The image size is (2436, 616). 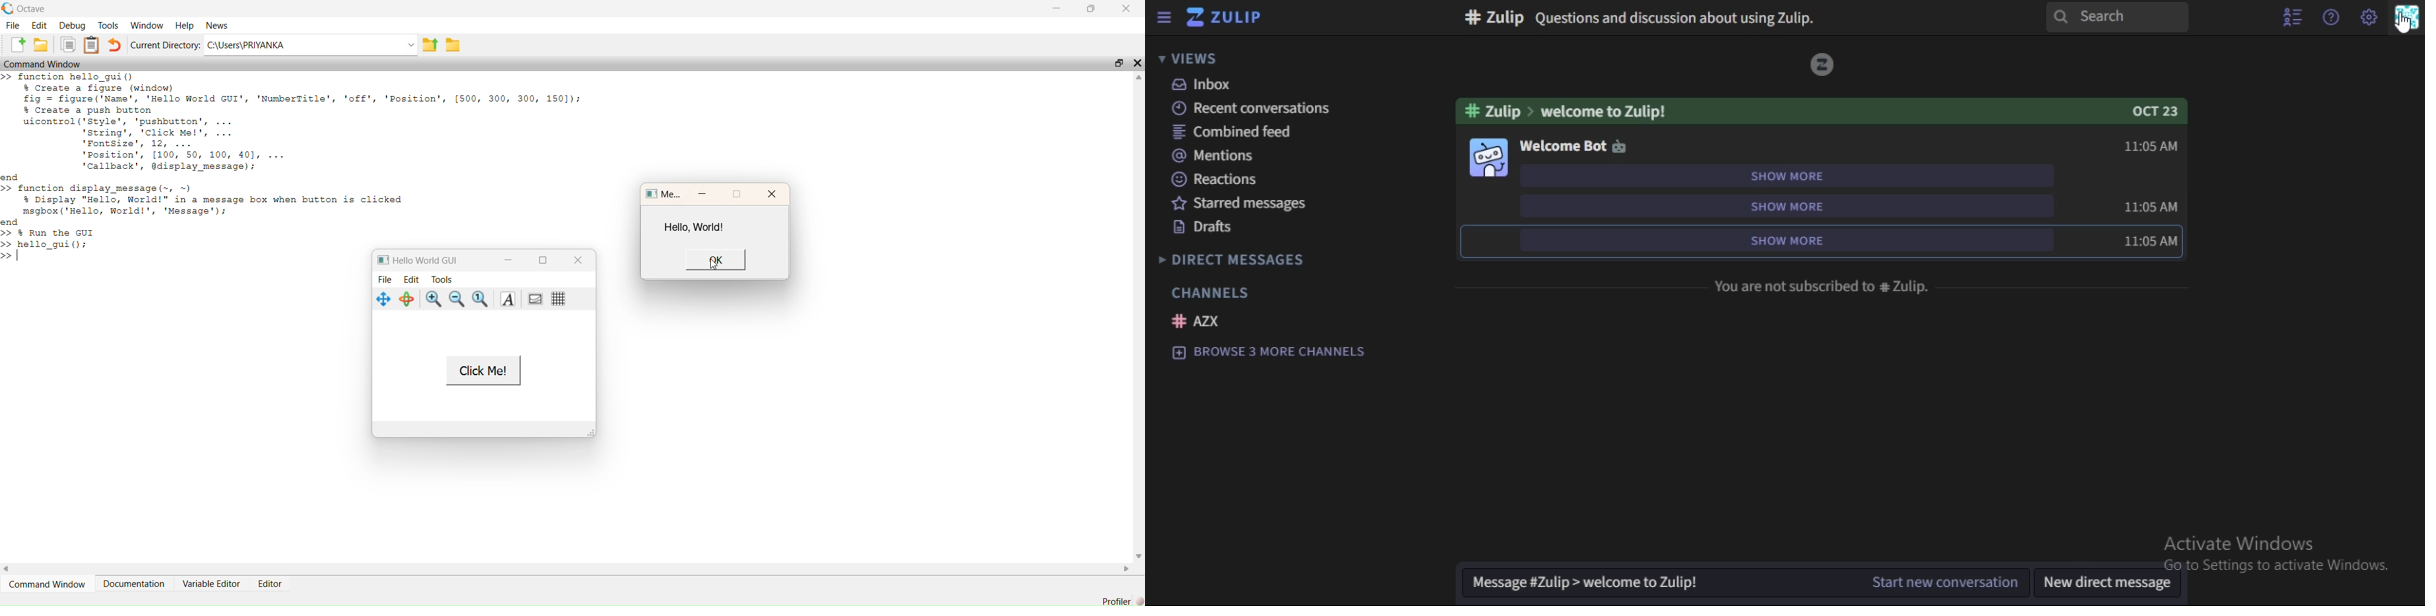 I want to click on ‘Window, so click(x=146, y=23).